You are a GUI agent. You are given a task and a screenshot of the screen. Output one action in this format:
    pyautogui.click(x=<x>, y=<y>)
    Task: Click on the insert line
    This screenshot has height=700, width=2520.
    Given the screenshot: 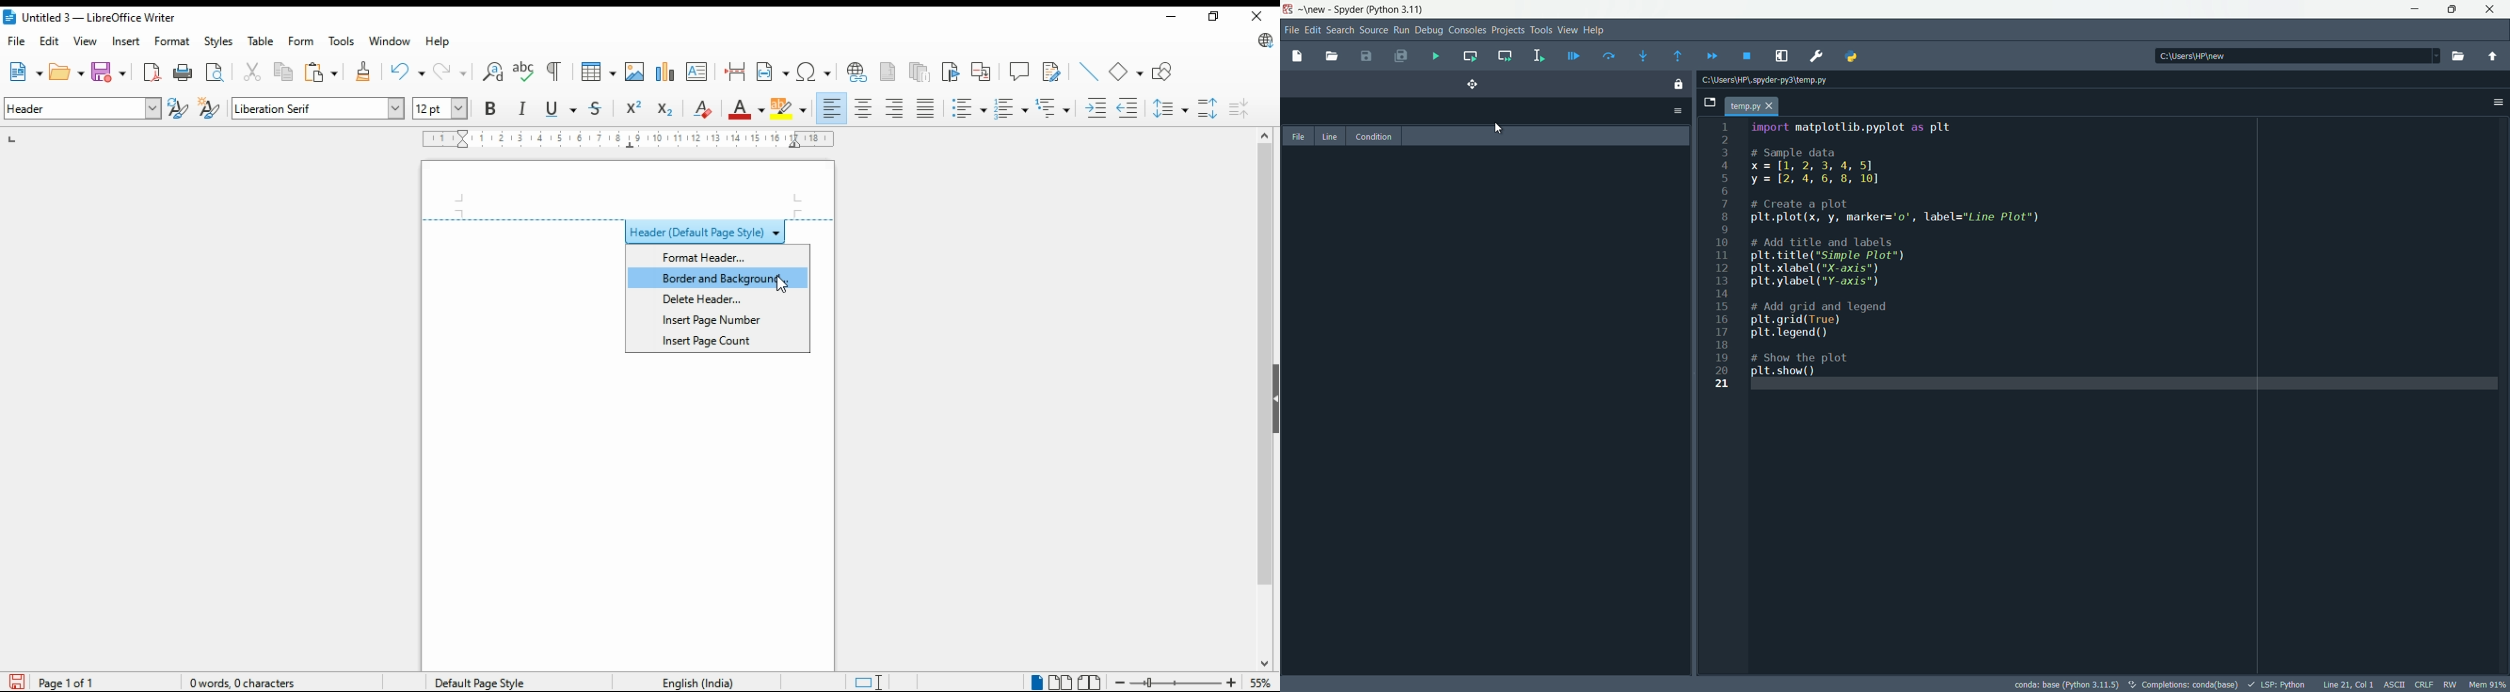 What is the action you would take?
    pyautogui.click(x=1089, y=71)
    